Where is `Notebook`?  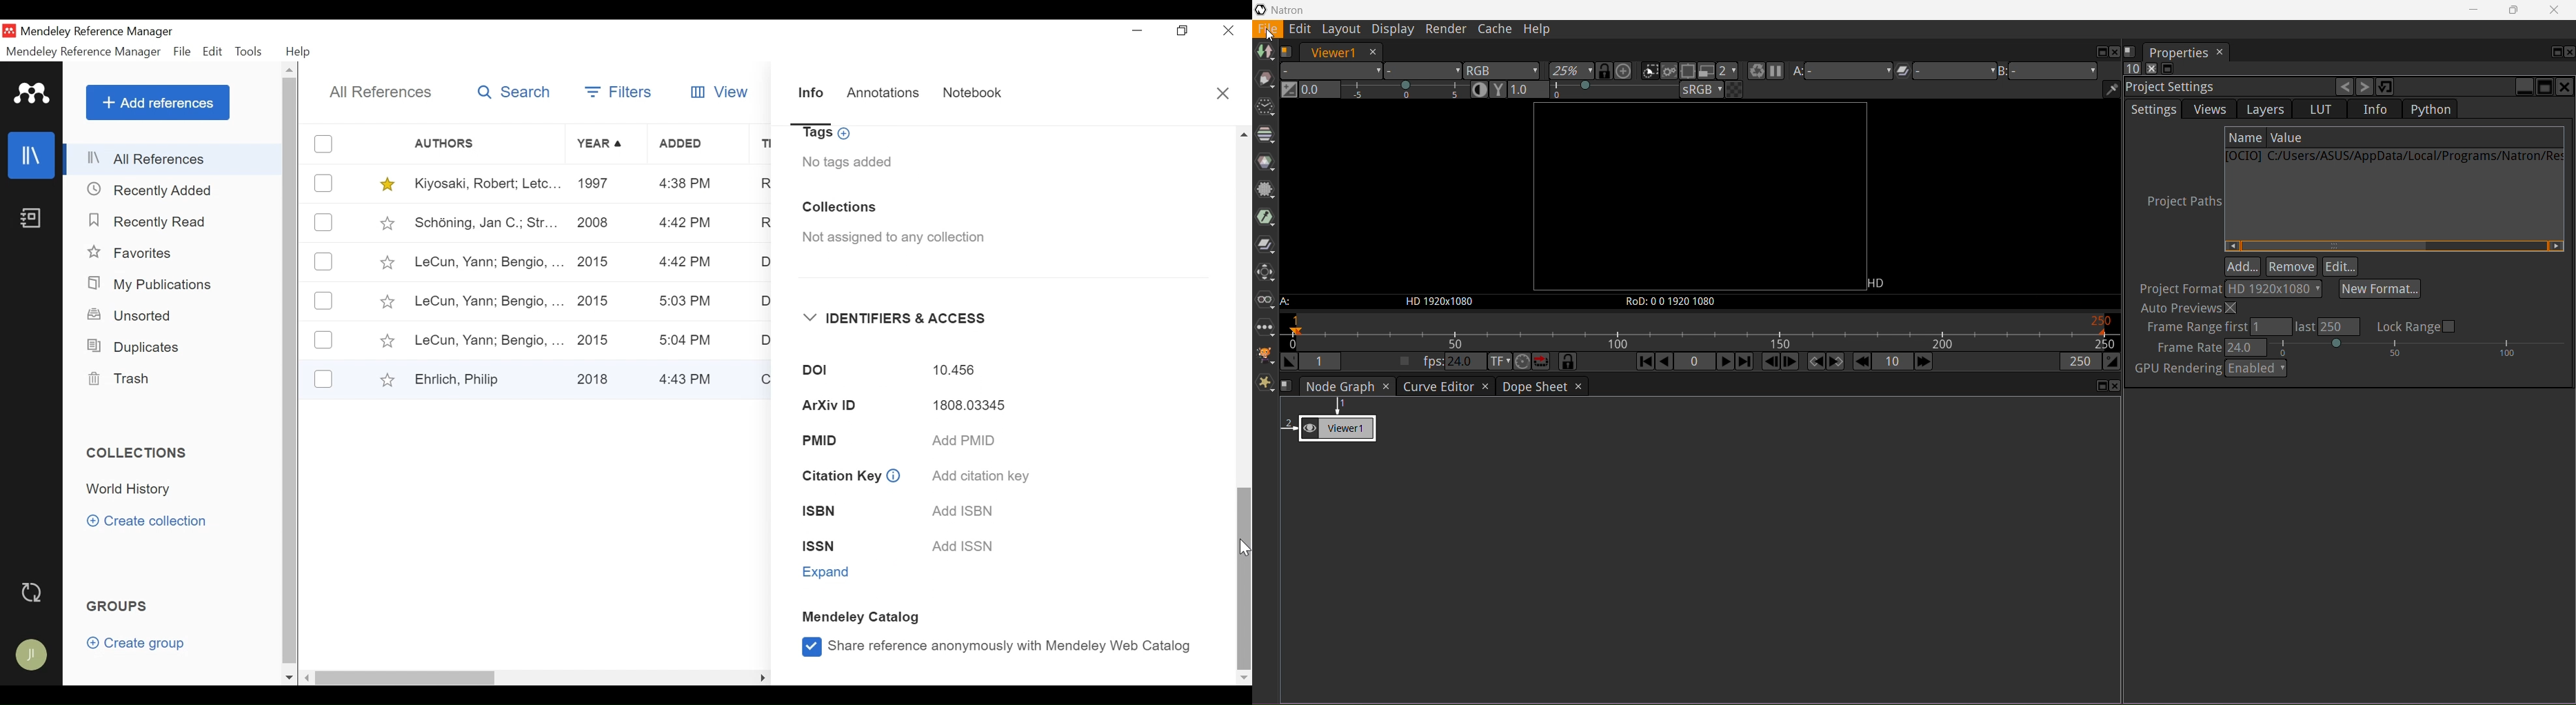 Notebook is located at coordinates (29, 221).